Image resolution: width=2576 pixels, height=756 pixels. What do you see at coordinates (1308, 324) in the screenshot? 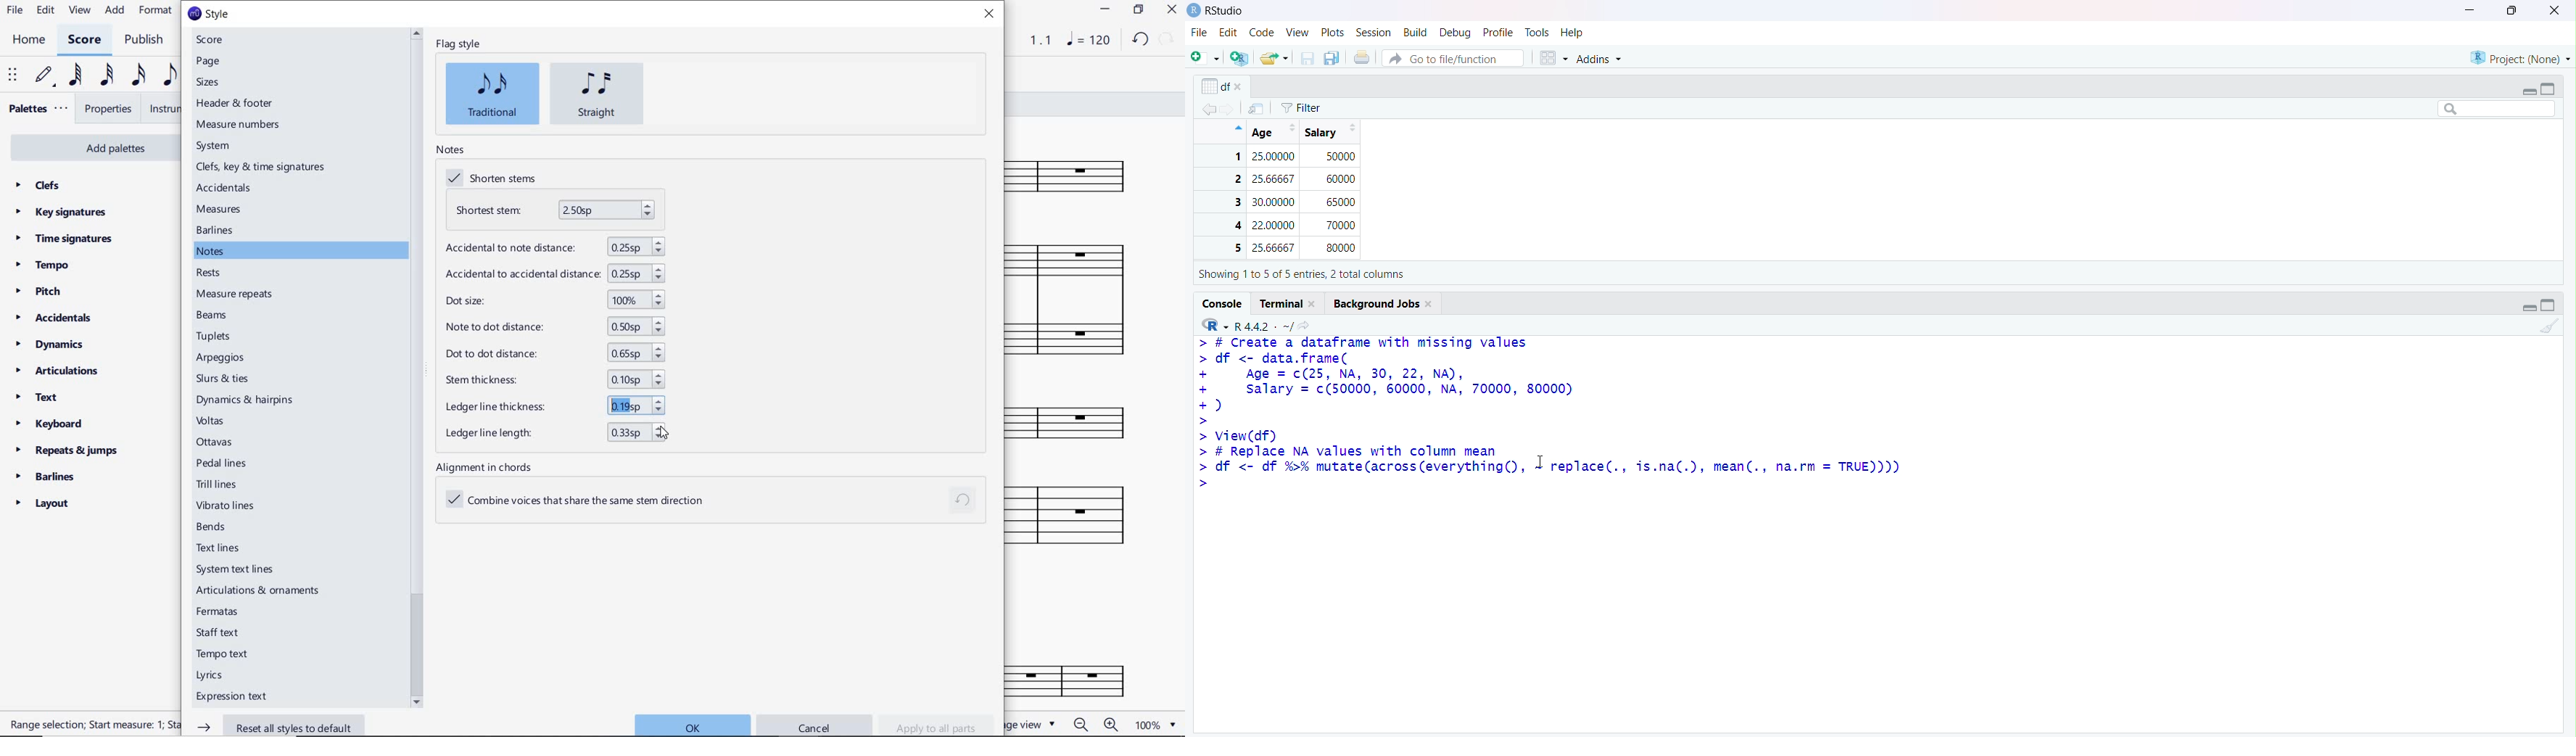
I see `View the current working directory` at bounding box center [1308, 324].